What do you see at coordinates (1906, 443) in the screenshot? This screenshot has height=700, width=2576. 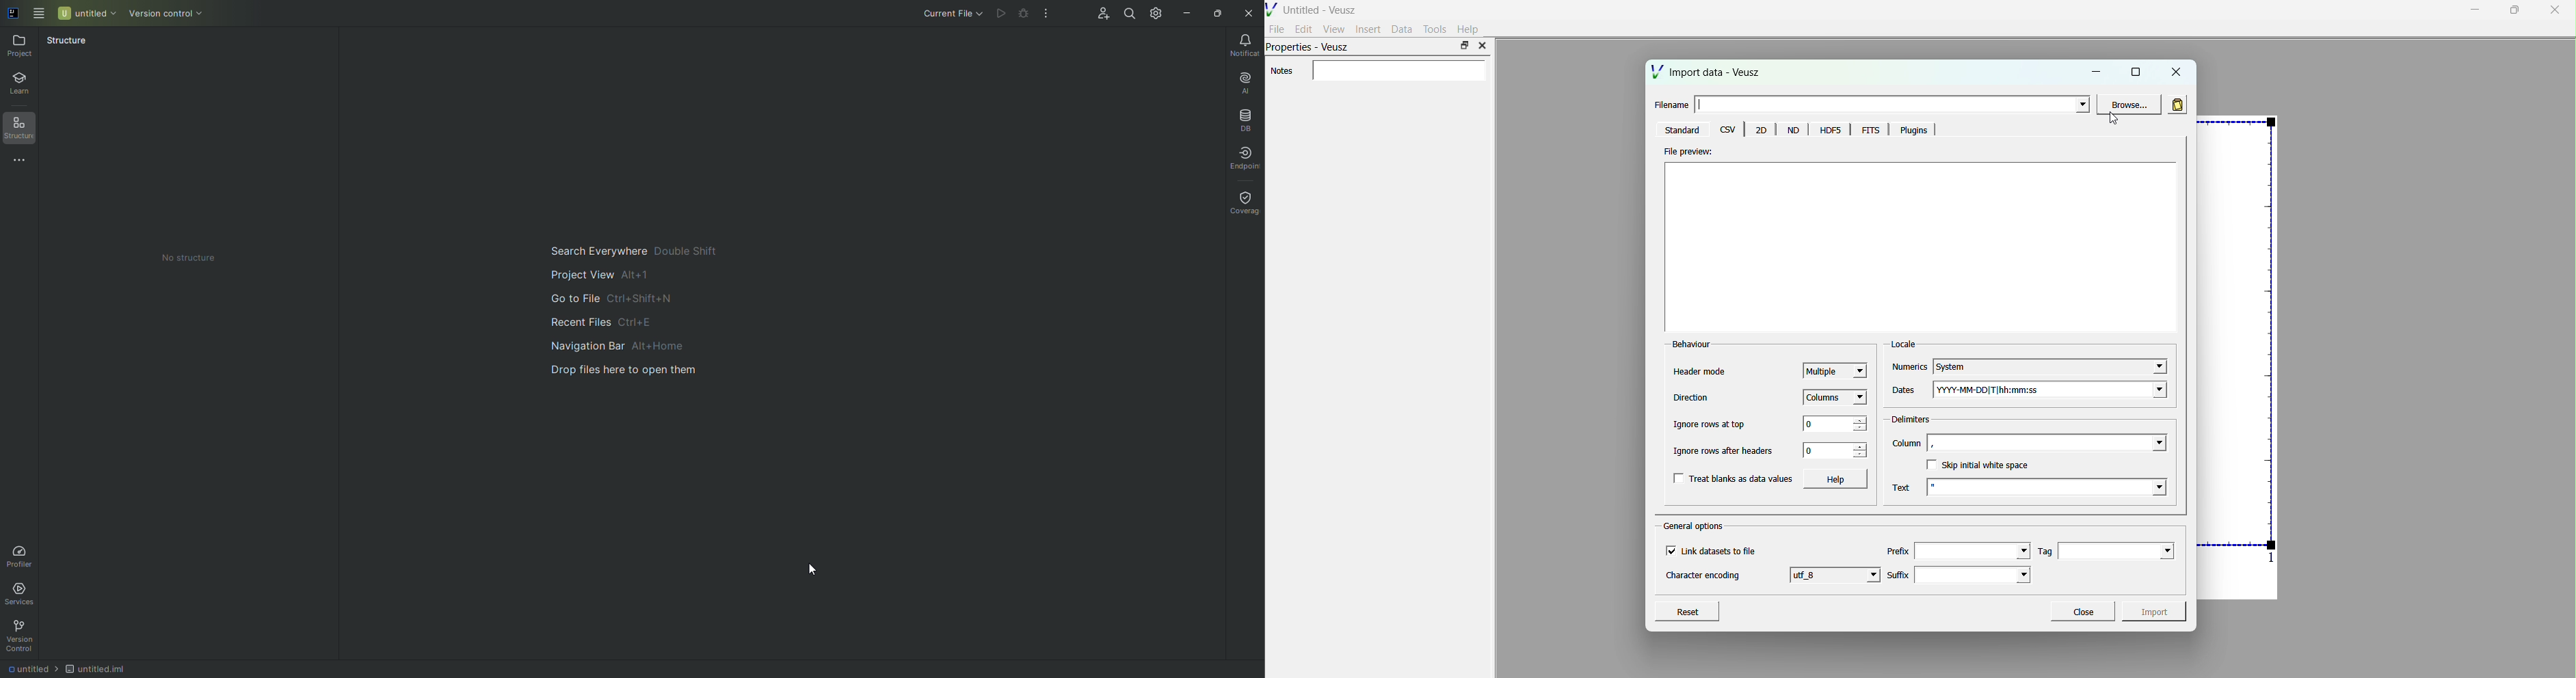 I see `Column` at bounding box center [1906, 443].